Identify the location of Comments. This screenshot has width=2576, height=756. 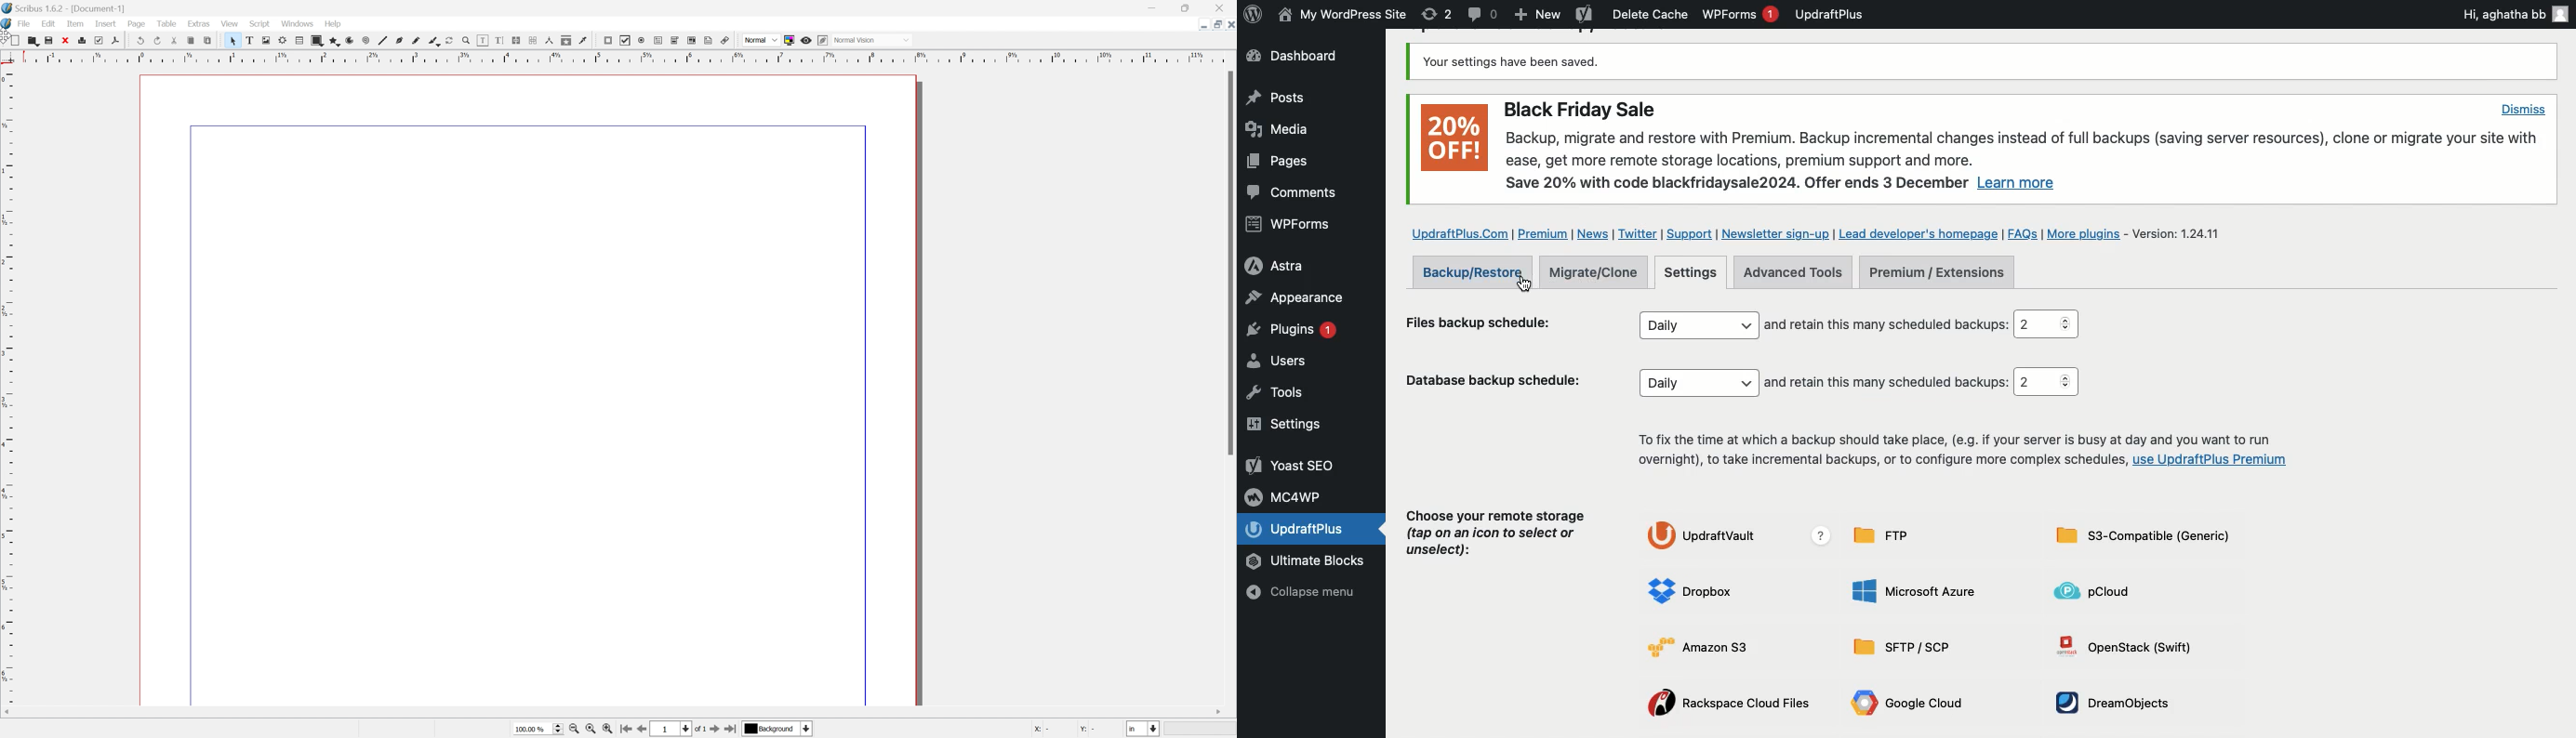
(1295, 193).